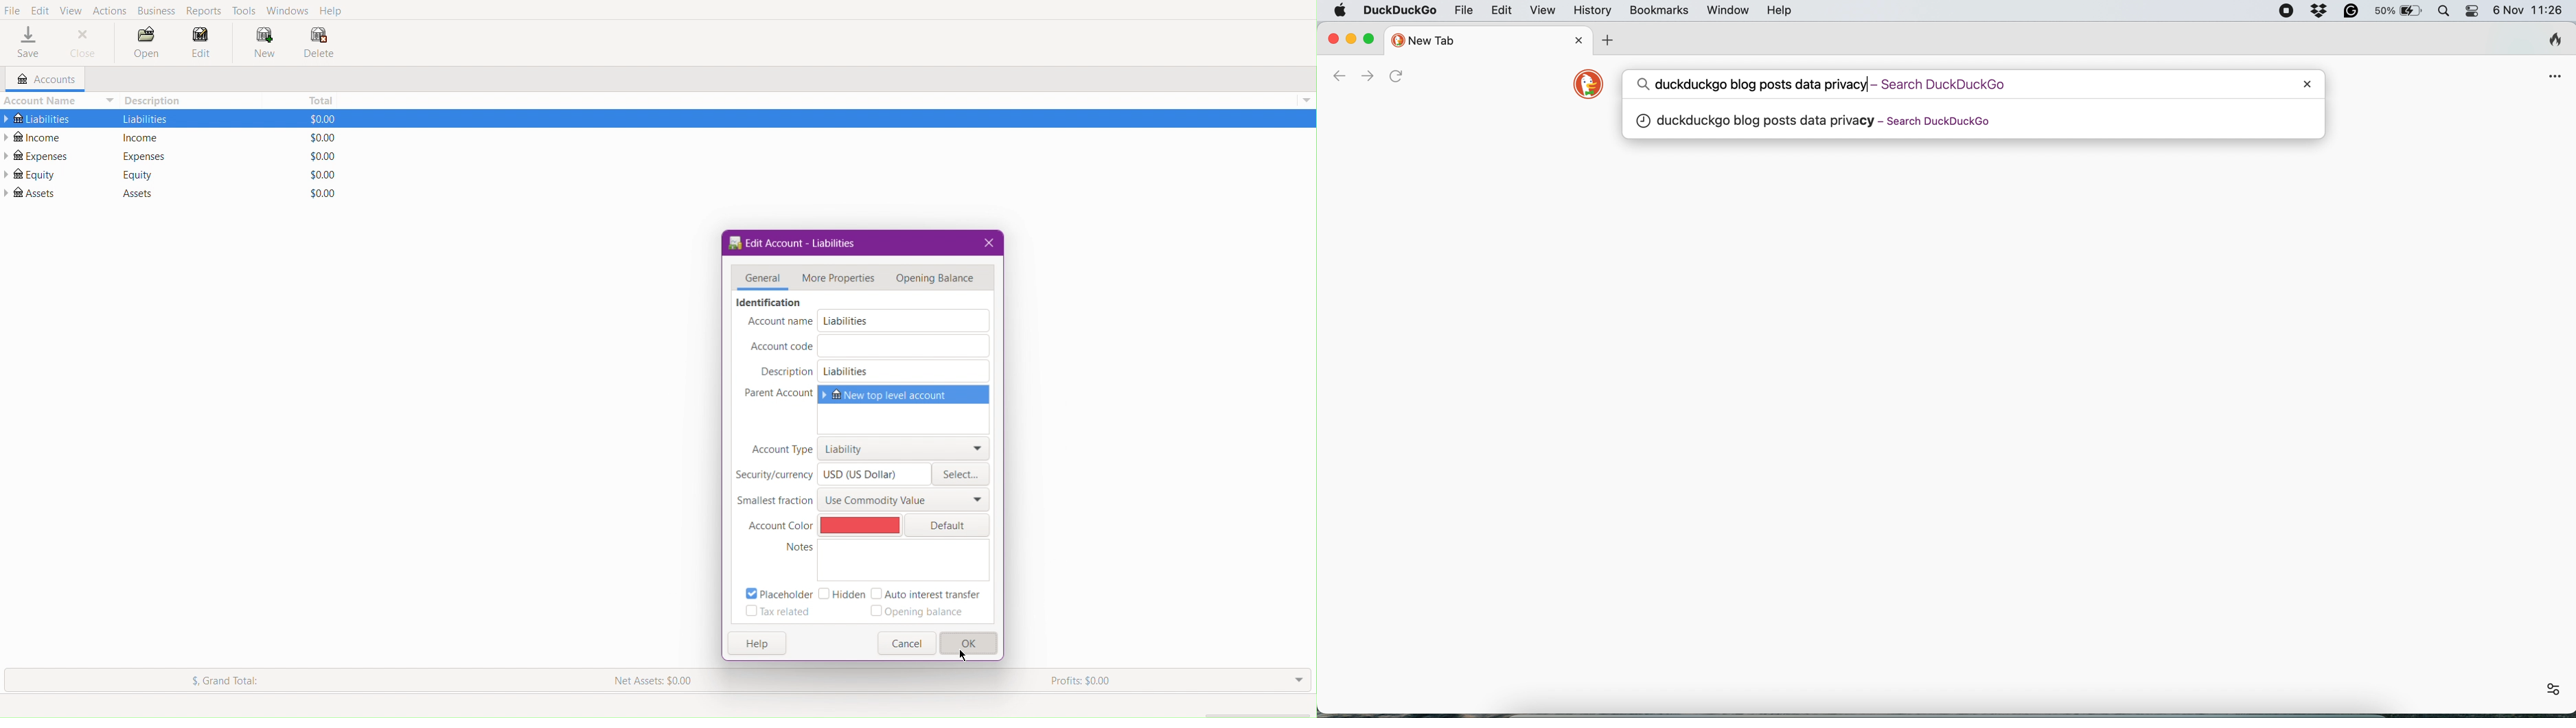 The width and height of the screenshot is (2576, 728). What do you see at coordinates (201, 46) in the screenshot?
I see `Edit` at bounding box center [201, 46].